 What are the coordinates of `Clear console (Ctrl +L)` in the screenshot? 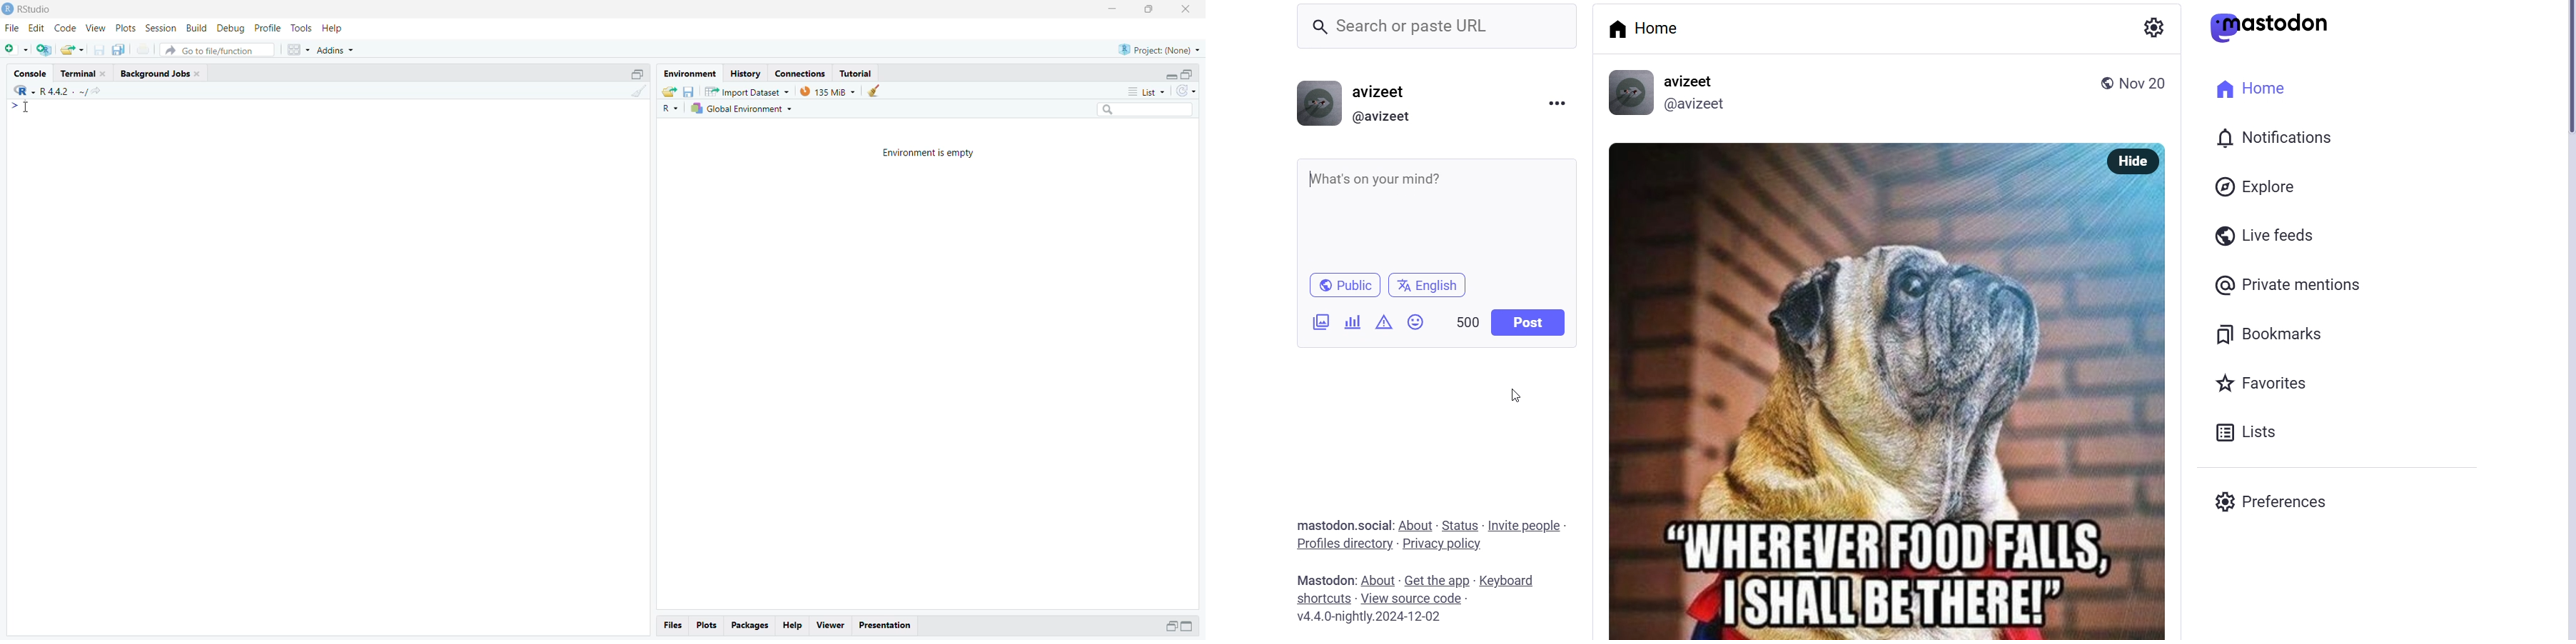 It's located at (636, 98).